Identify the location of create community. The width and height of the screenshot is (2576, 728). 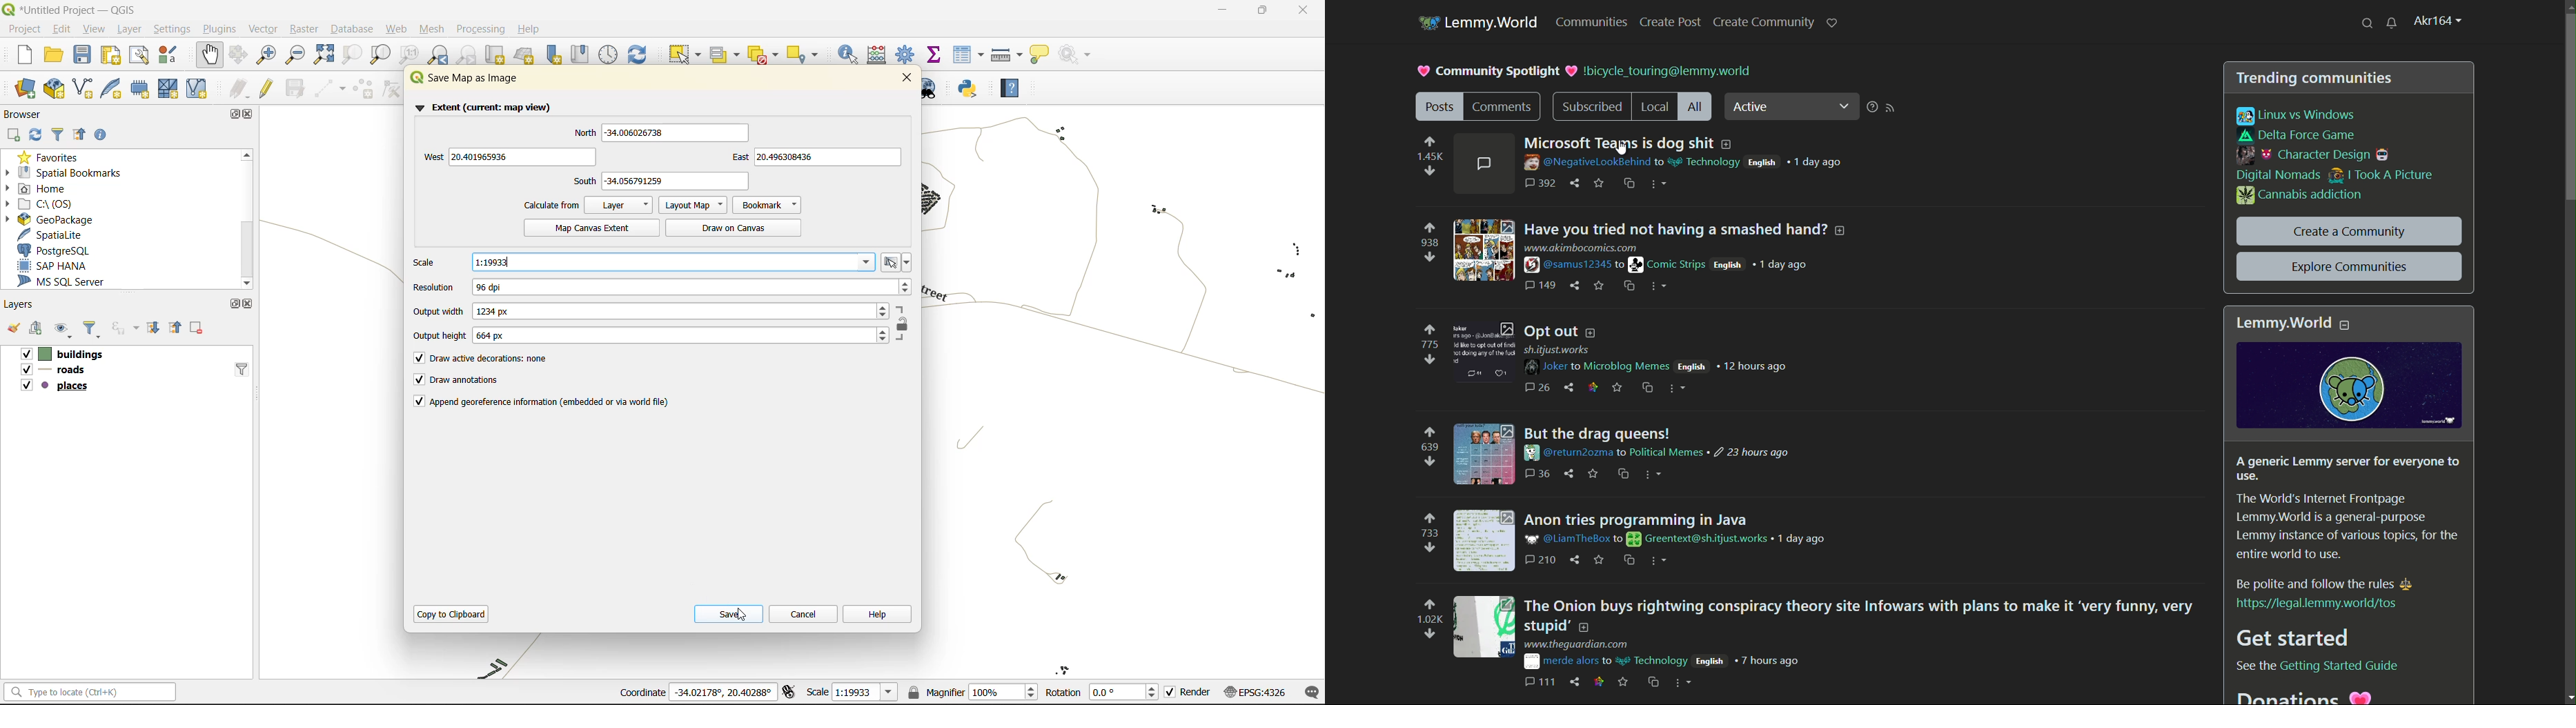
(1763, 22).